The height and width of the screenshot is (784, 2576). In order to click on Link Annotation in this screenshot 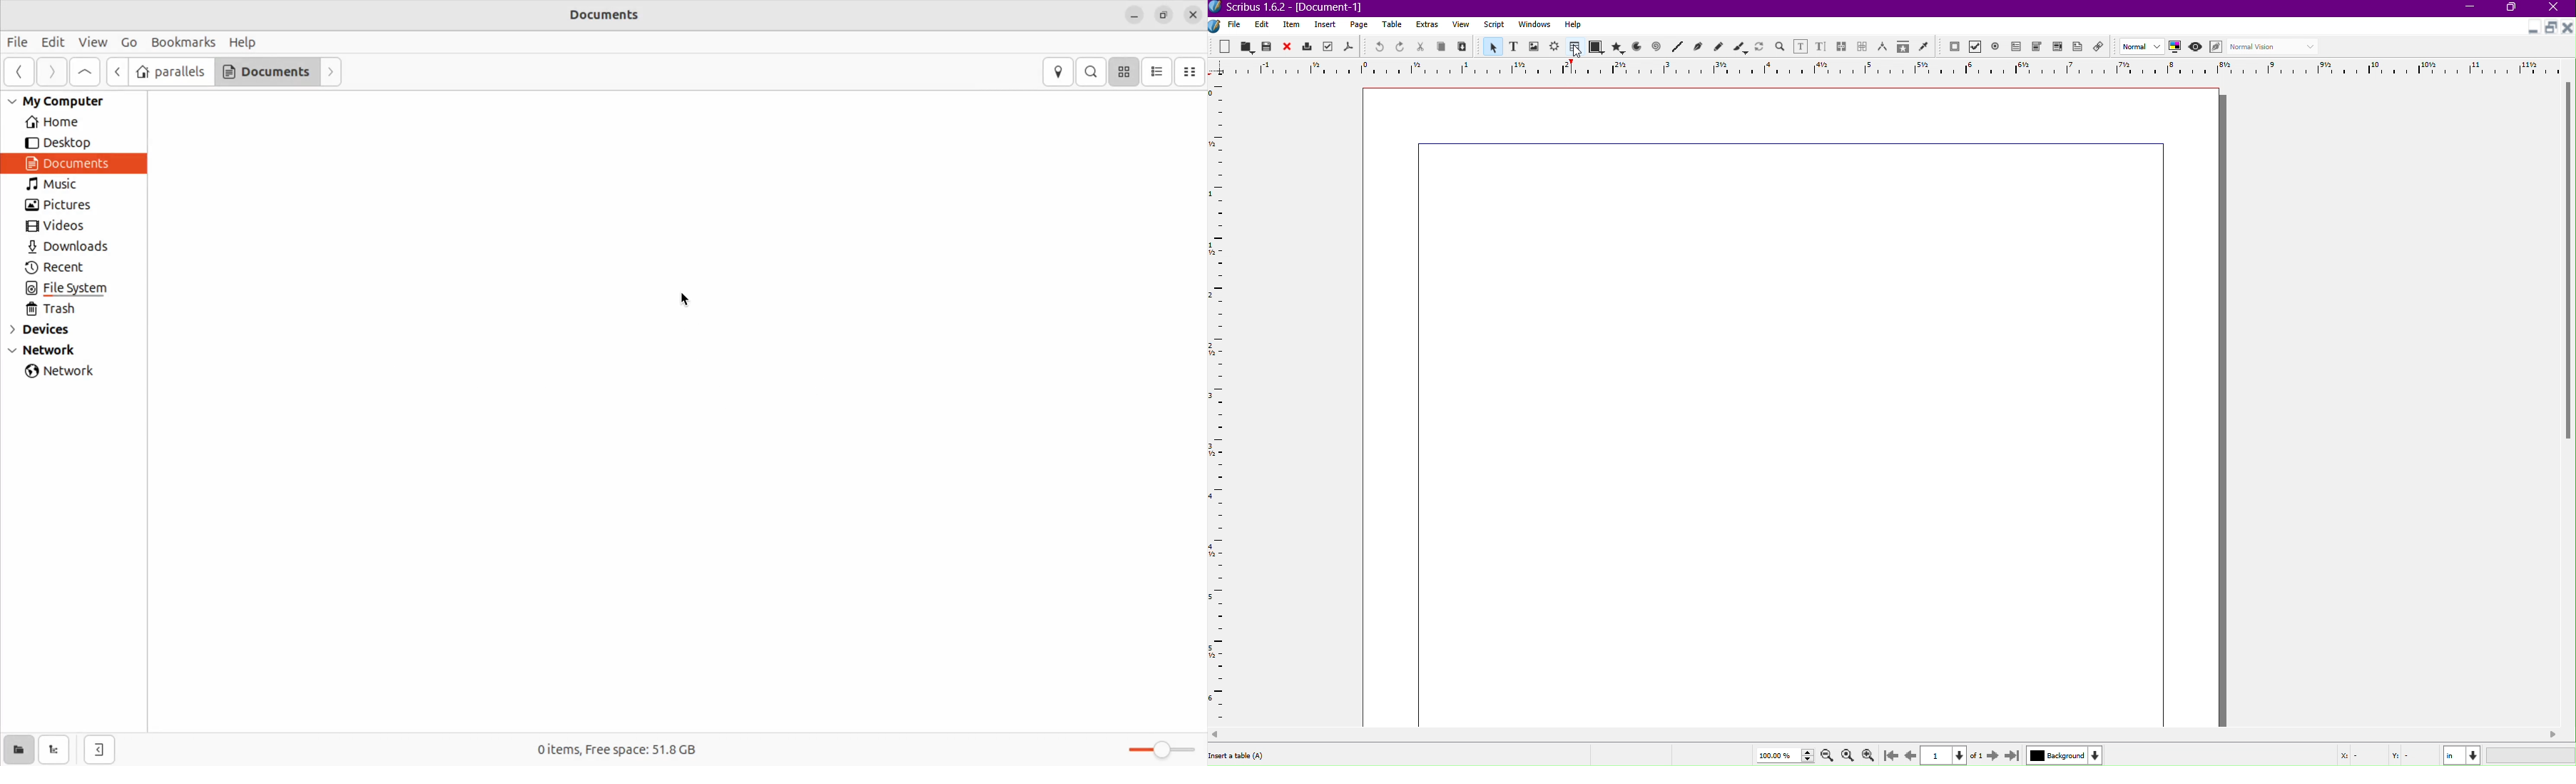, I will do `click(2102, 48)`.